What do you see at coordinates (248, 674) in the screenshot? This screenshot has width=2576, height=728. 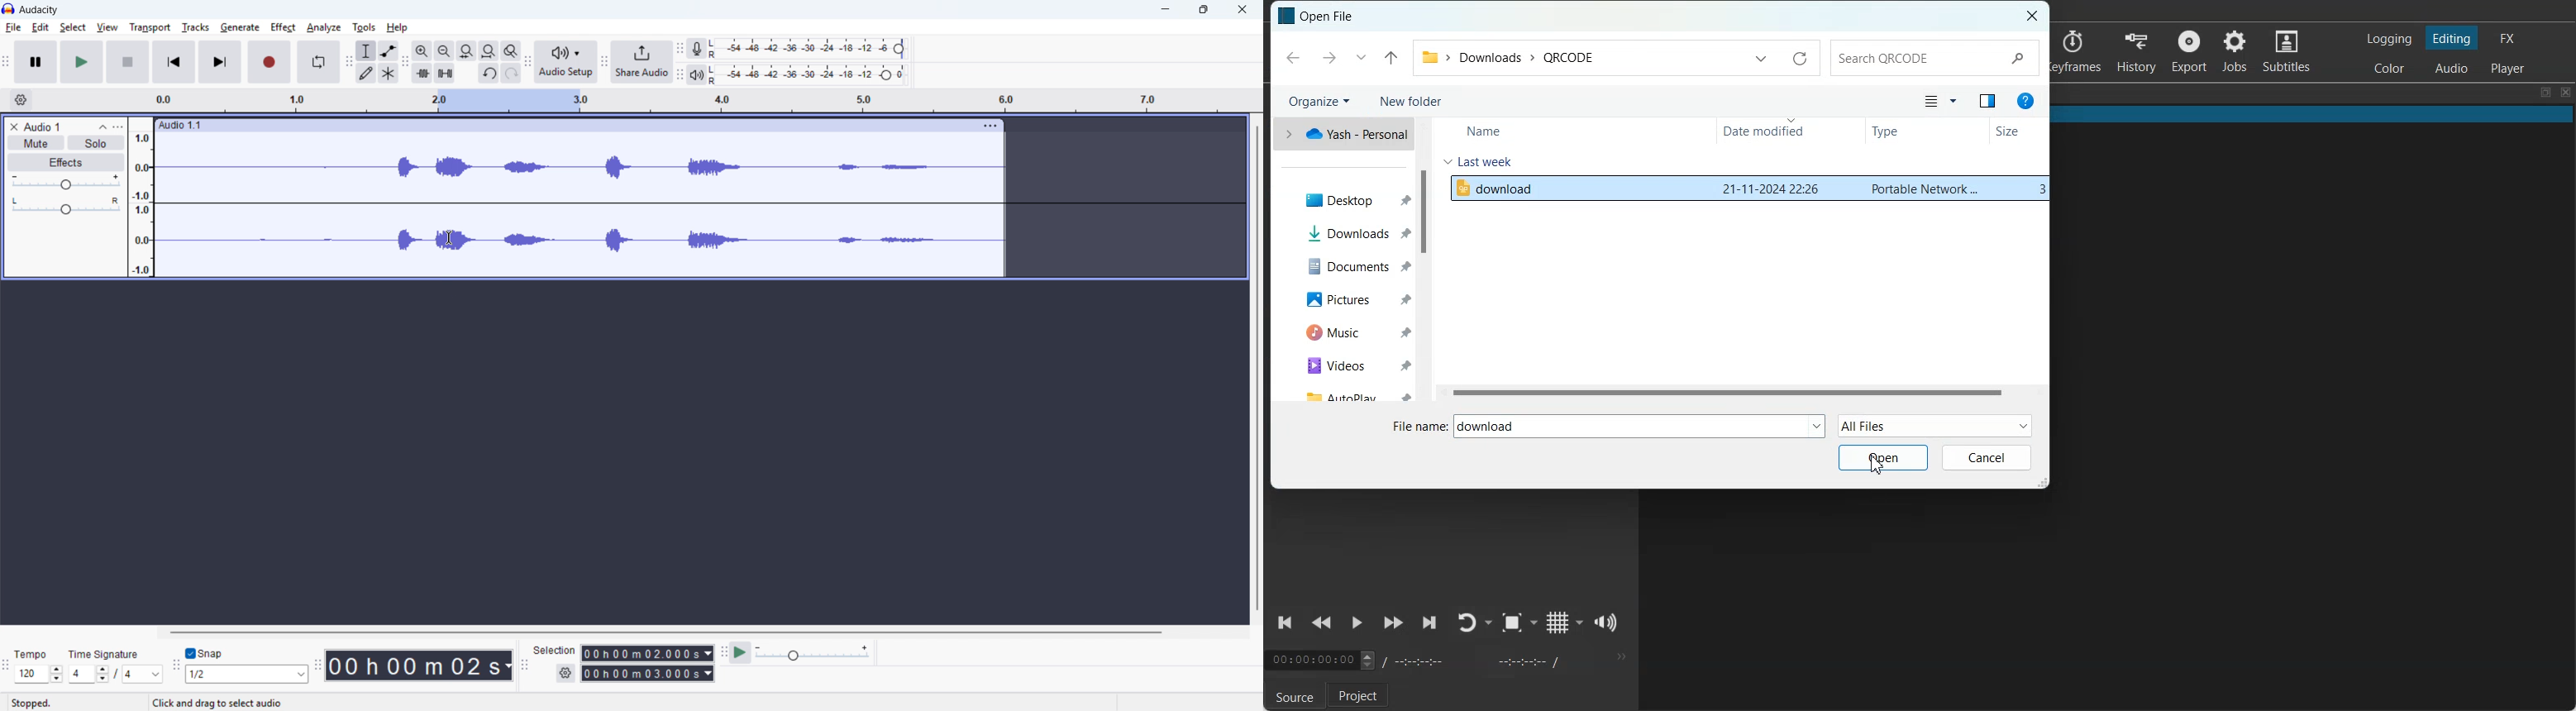 I see `Set snapping` at bounding box center [248, 674].